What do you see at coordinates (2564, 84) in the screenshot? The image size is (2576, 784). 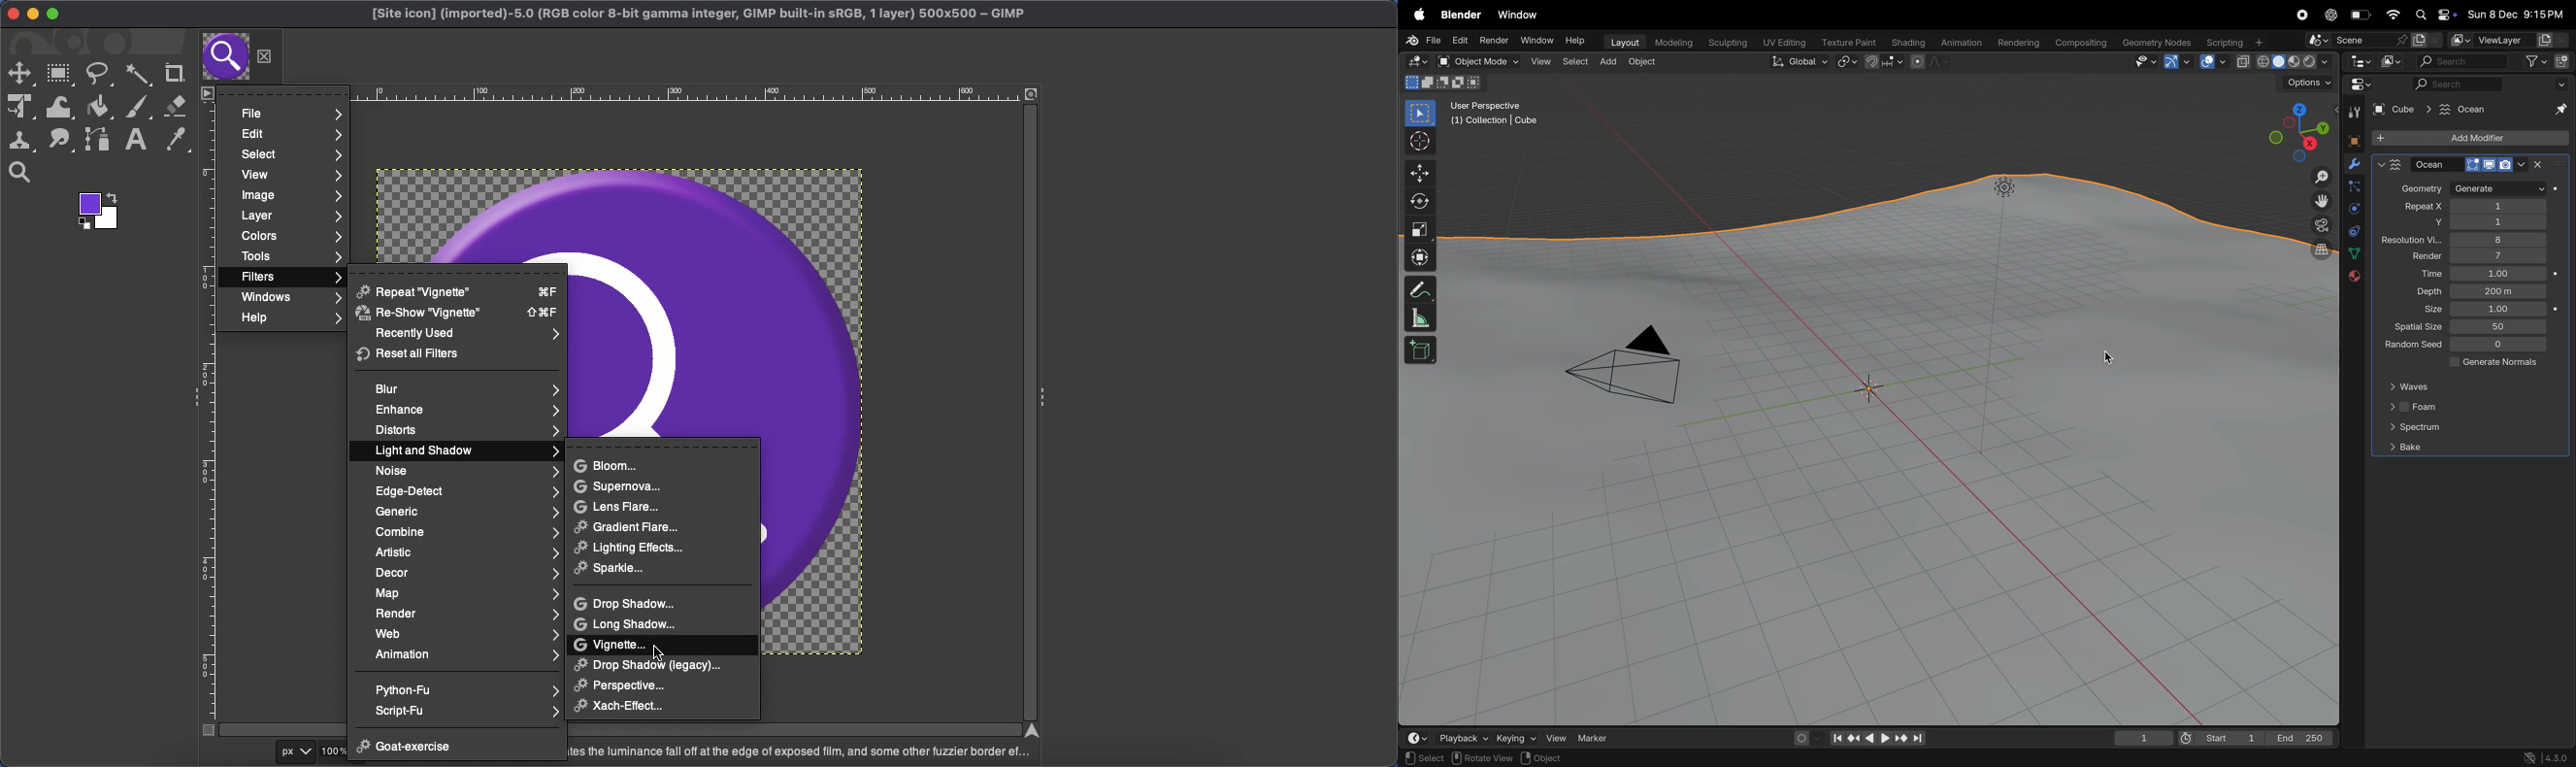 I see `drop down` at bounding box center [2564, 84].